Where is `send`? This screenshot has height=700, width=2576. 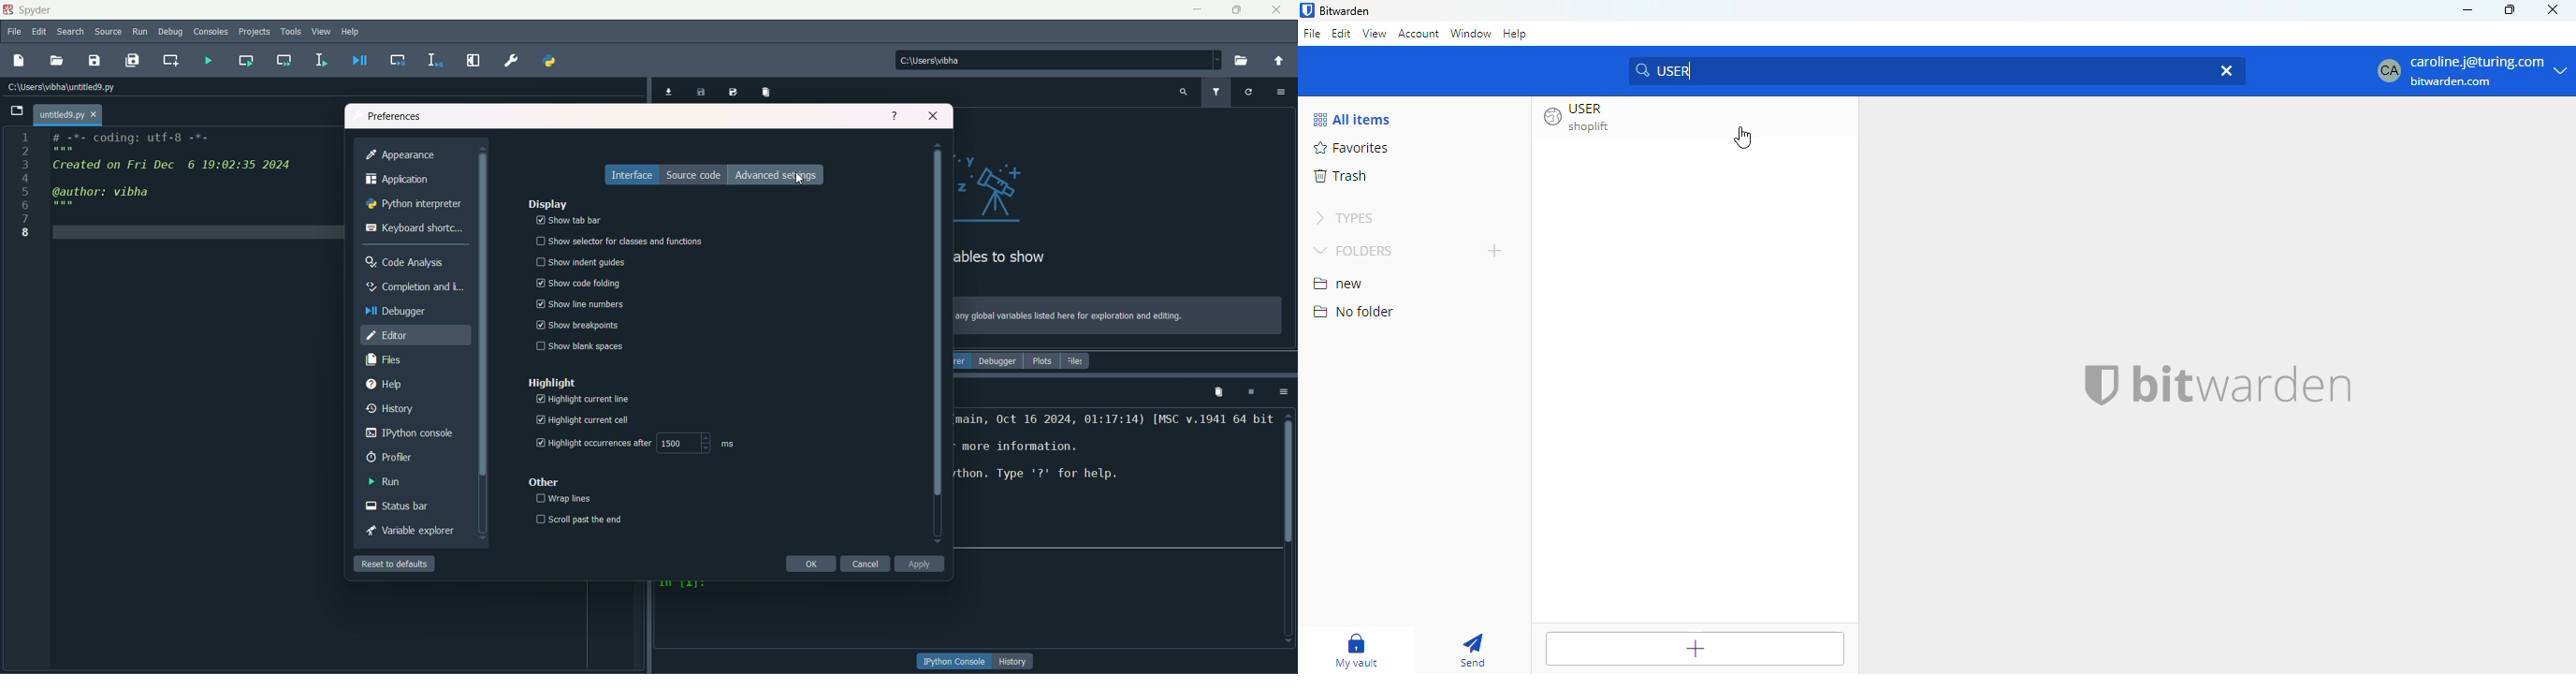 send is located at coordinates (1475, 652).